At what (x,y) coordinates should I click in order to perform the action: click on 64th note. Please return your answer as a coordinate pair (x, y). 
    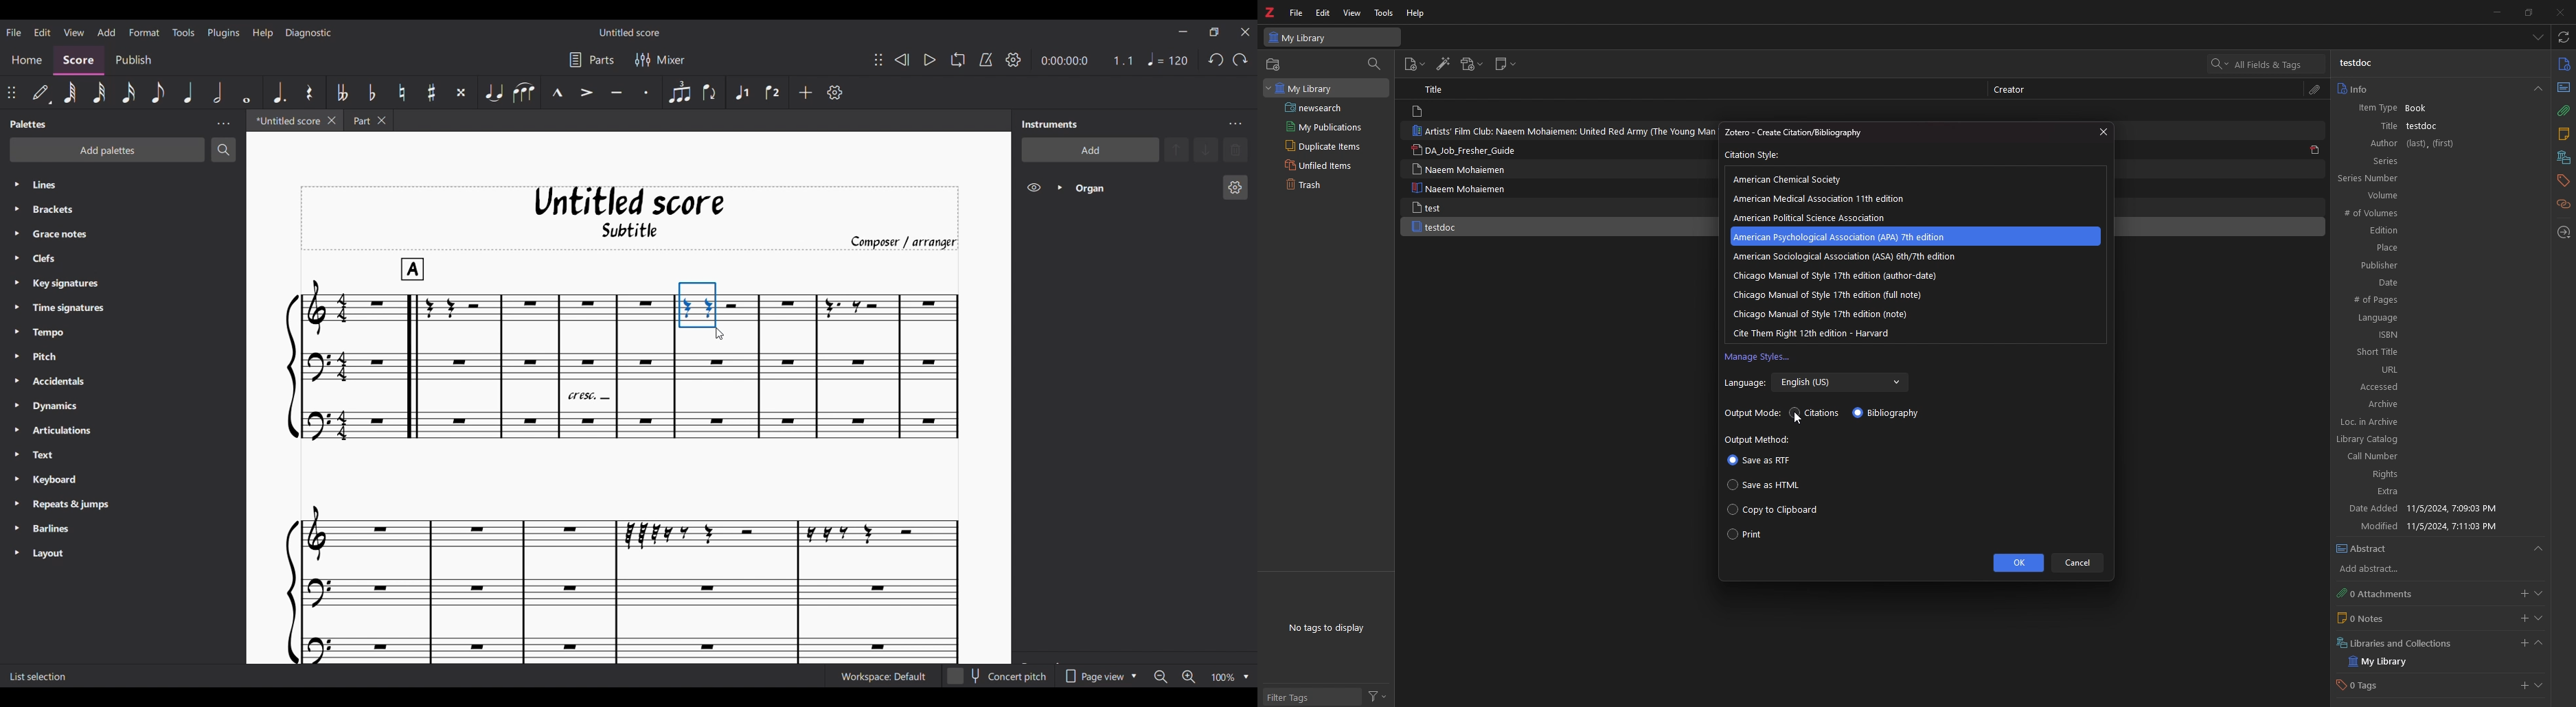
    Looking at the image, I should click on (69, 94).